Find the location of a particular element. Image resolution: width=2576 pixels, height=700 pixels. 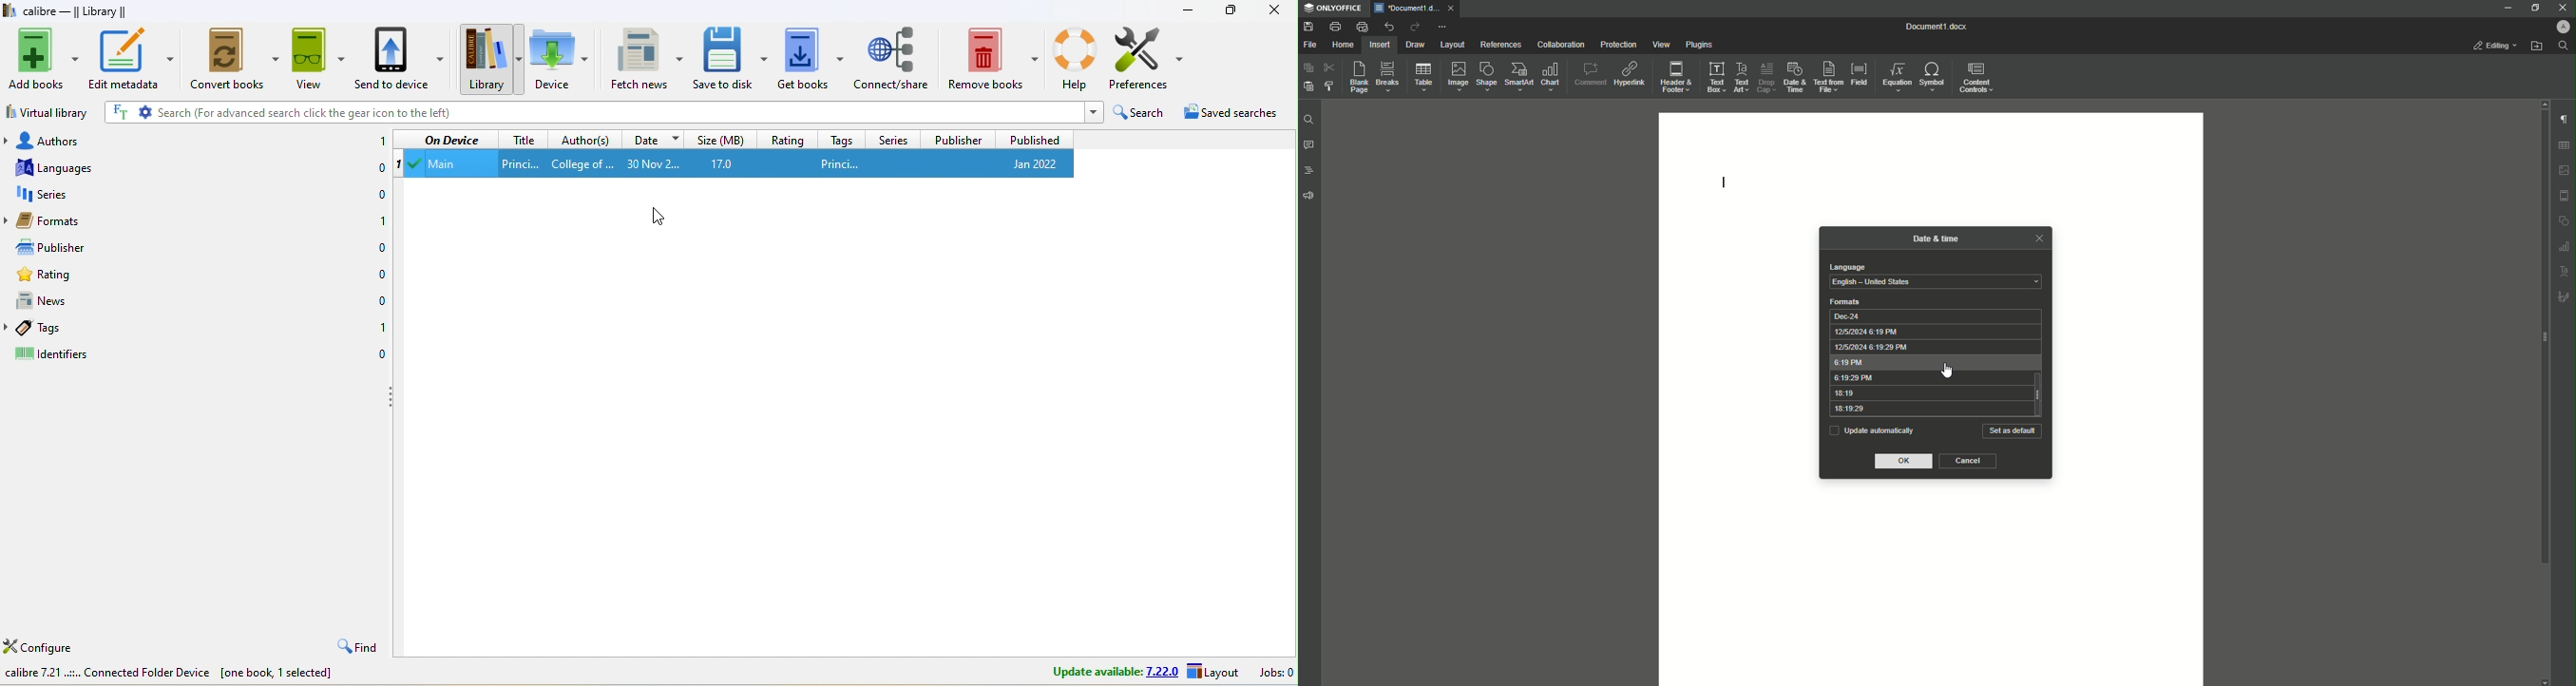

6:19:29 PM is located at coordinates (1929, 378).